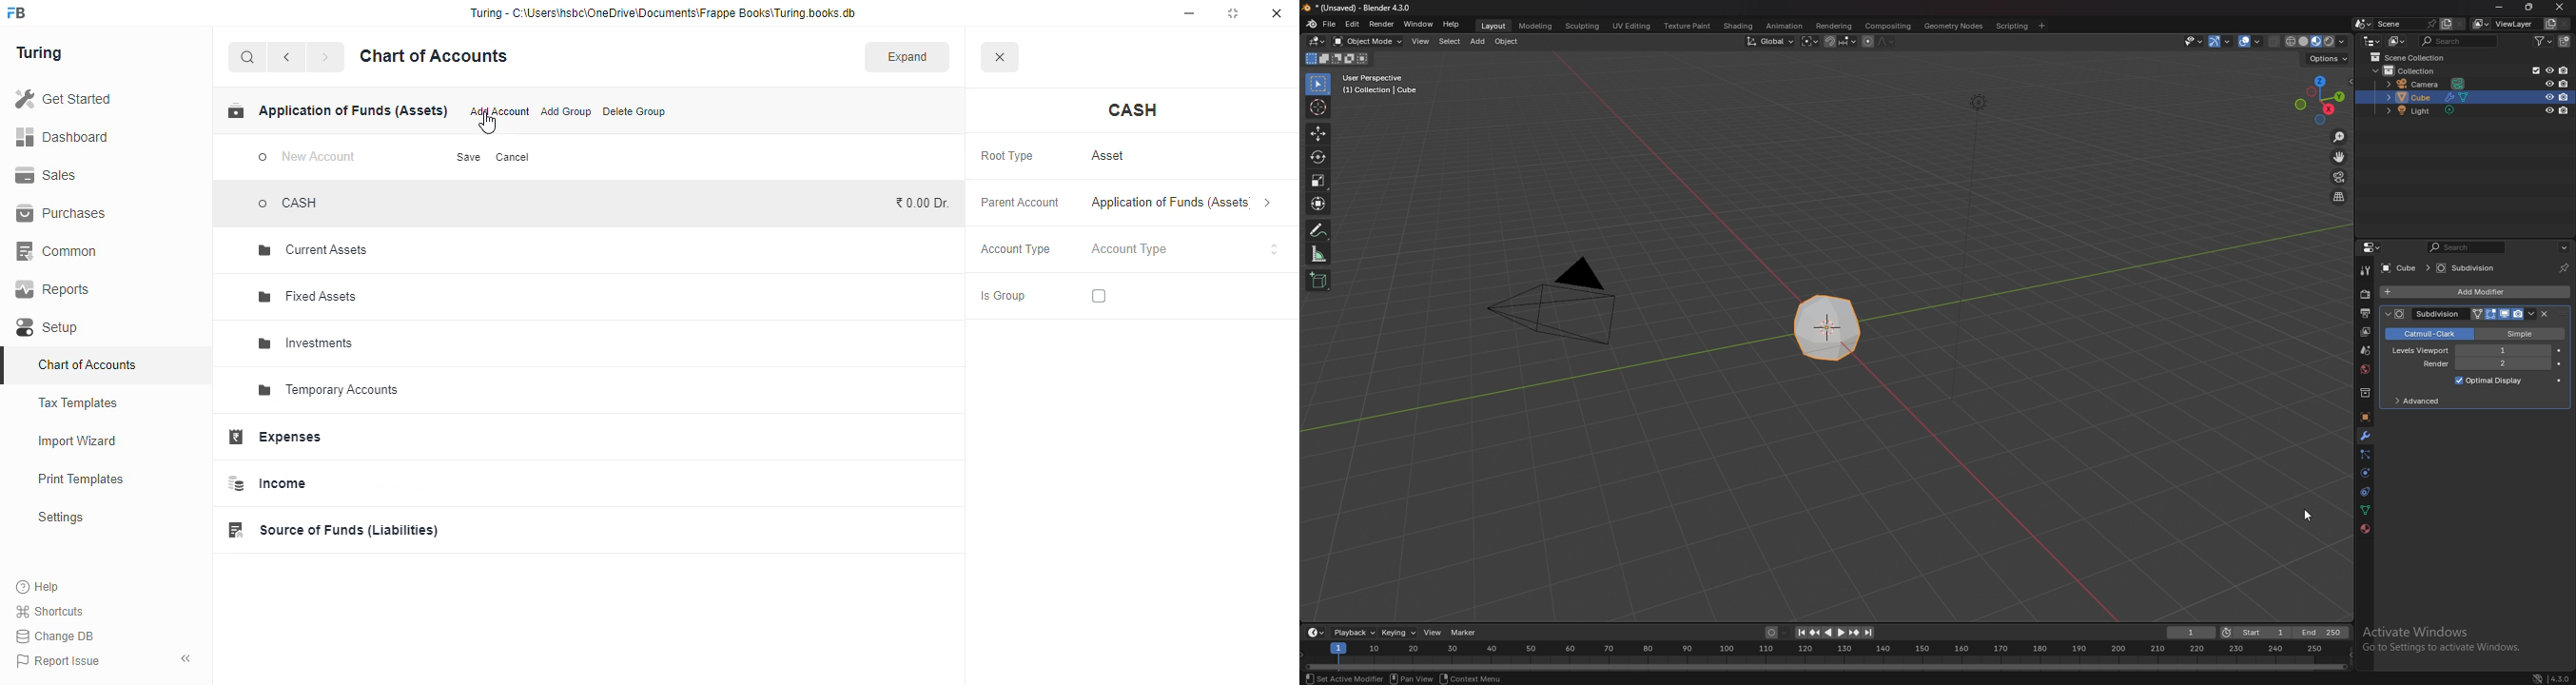 Image resolution: width=2576 pixels, height=700 pixels. What do you see at coordinates (513, 157) in the screenshot?
I see `cancel` at bounding box center [513, 157].